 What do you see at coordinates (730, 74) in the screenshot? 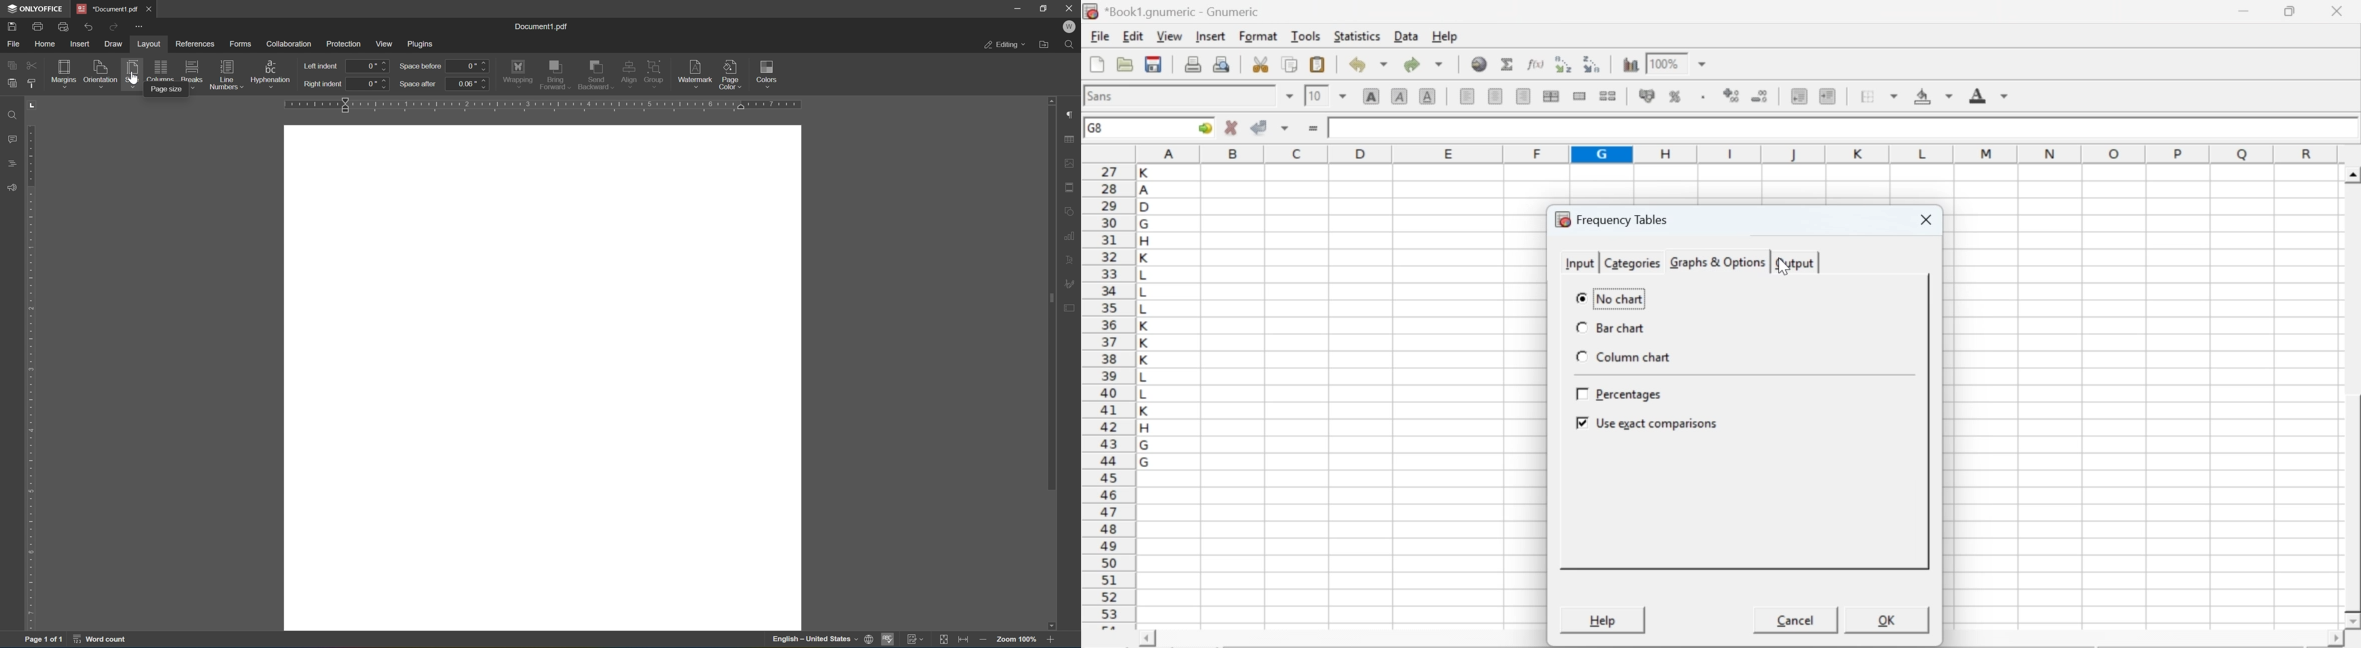
I see `page colors` at bounding box center [730, 74].